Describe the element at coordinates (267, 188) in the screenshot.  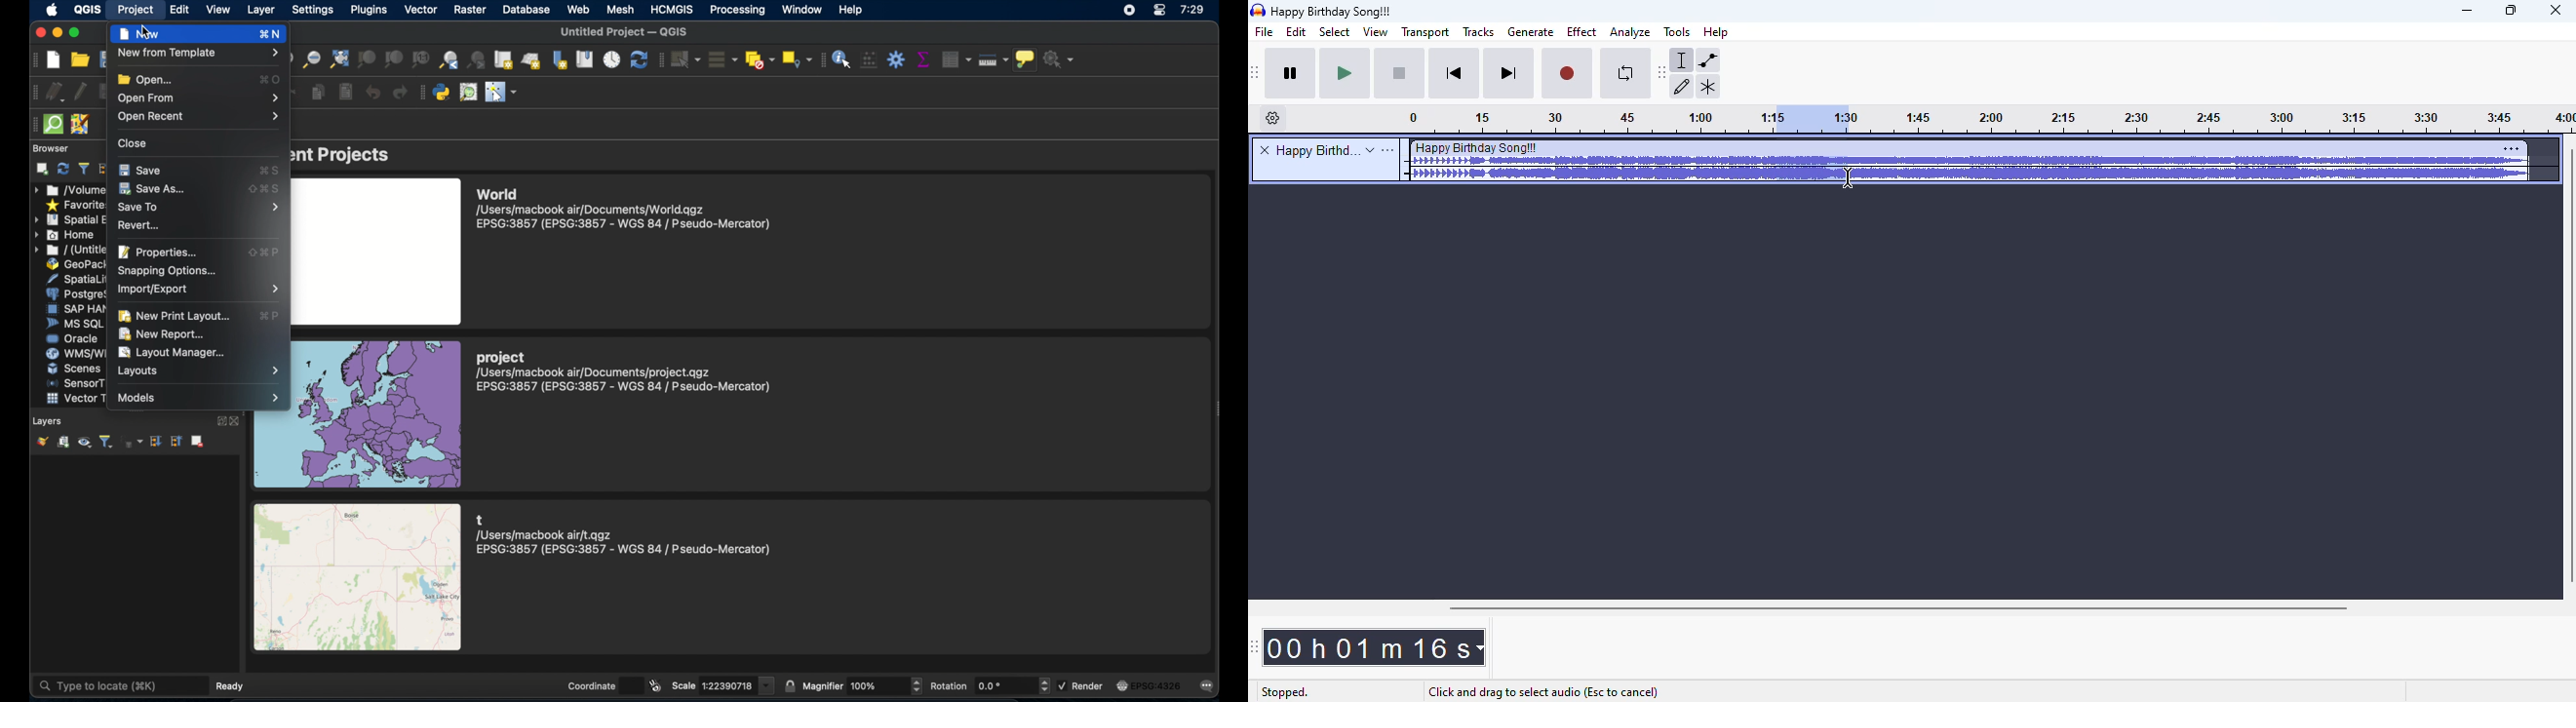
I see `save as shortcut` at that location.